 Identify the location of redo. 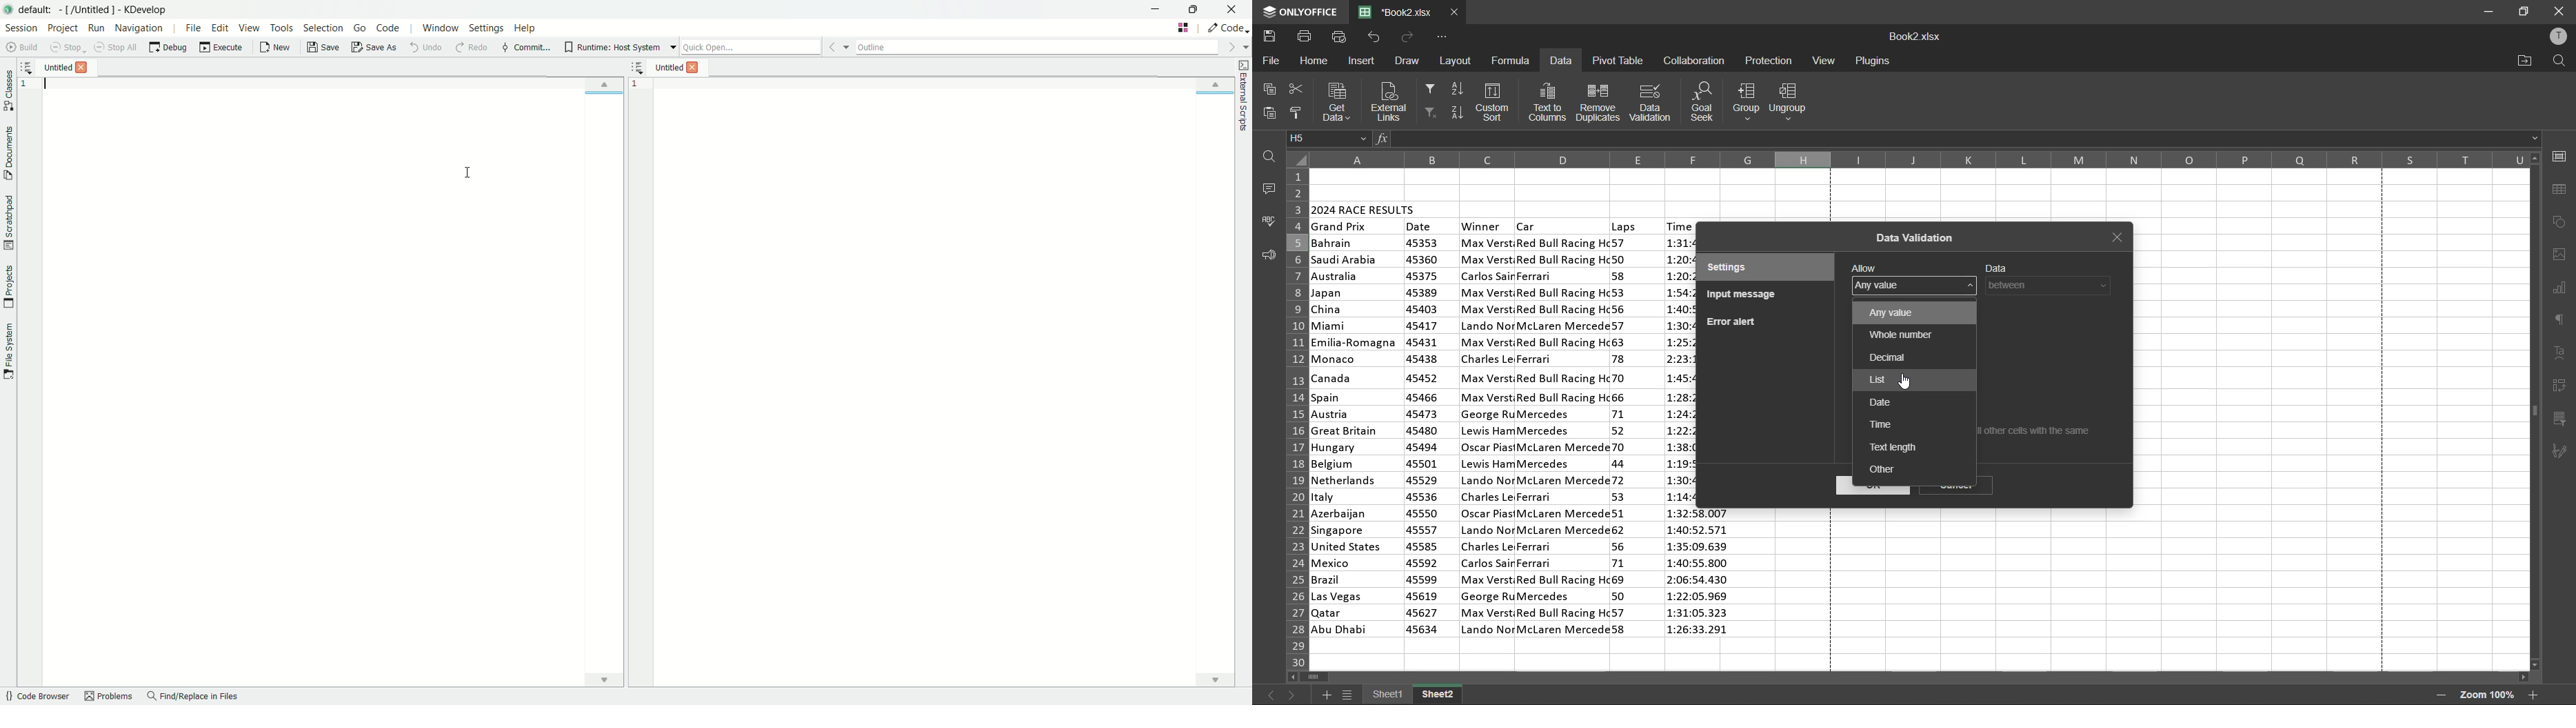
(1409, 37).